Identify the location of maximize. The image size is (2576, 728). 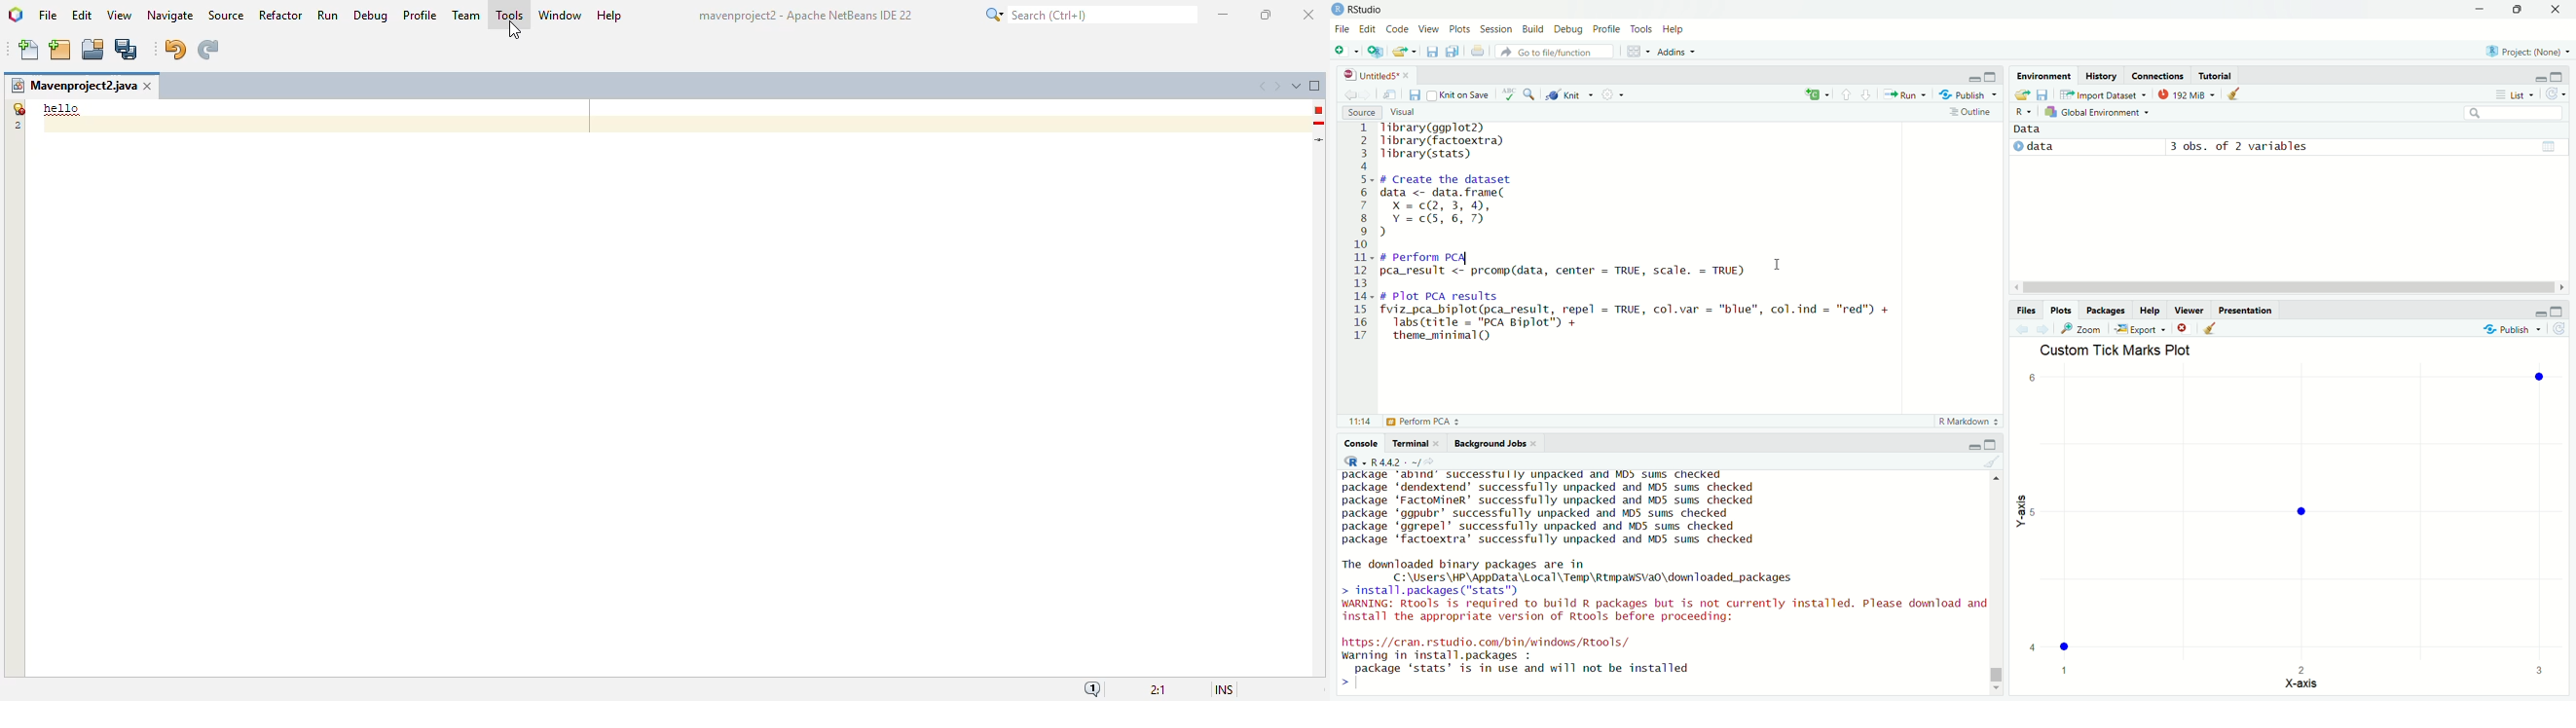
(2558, 76).